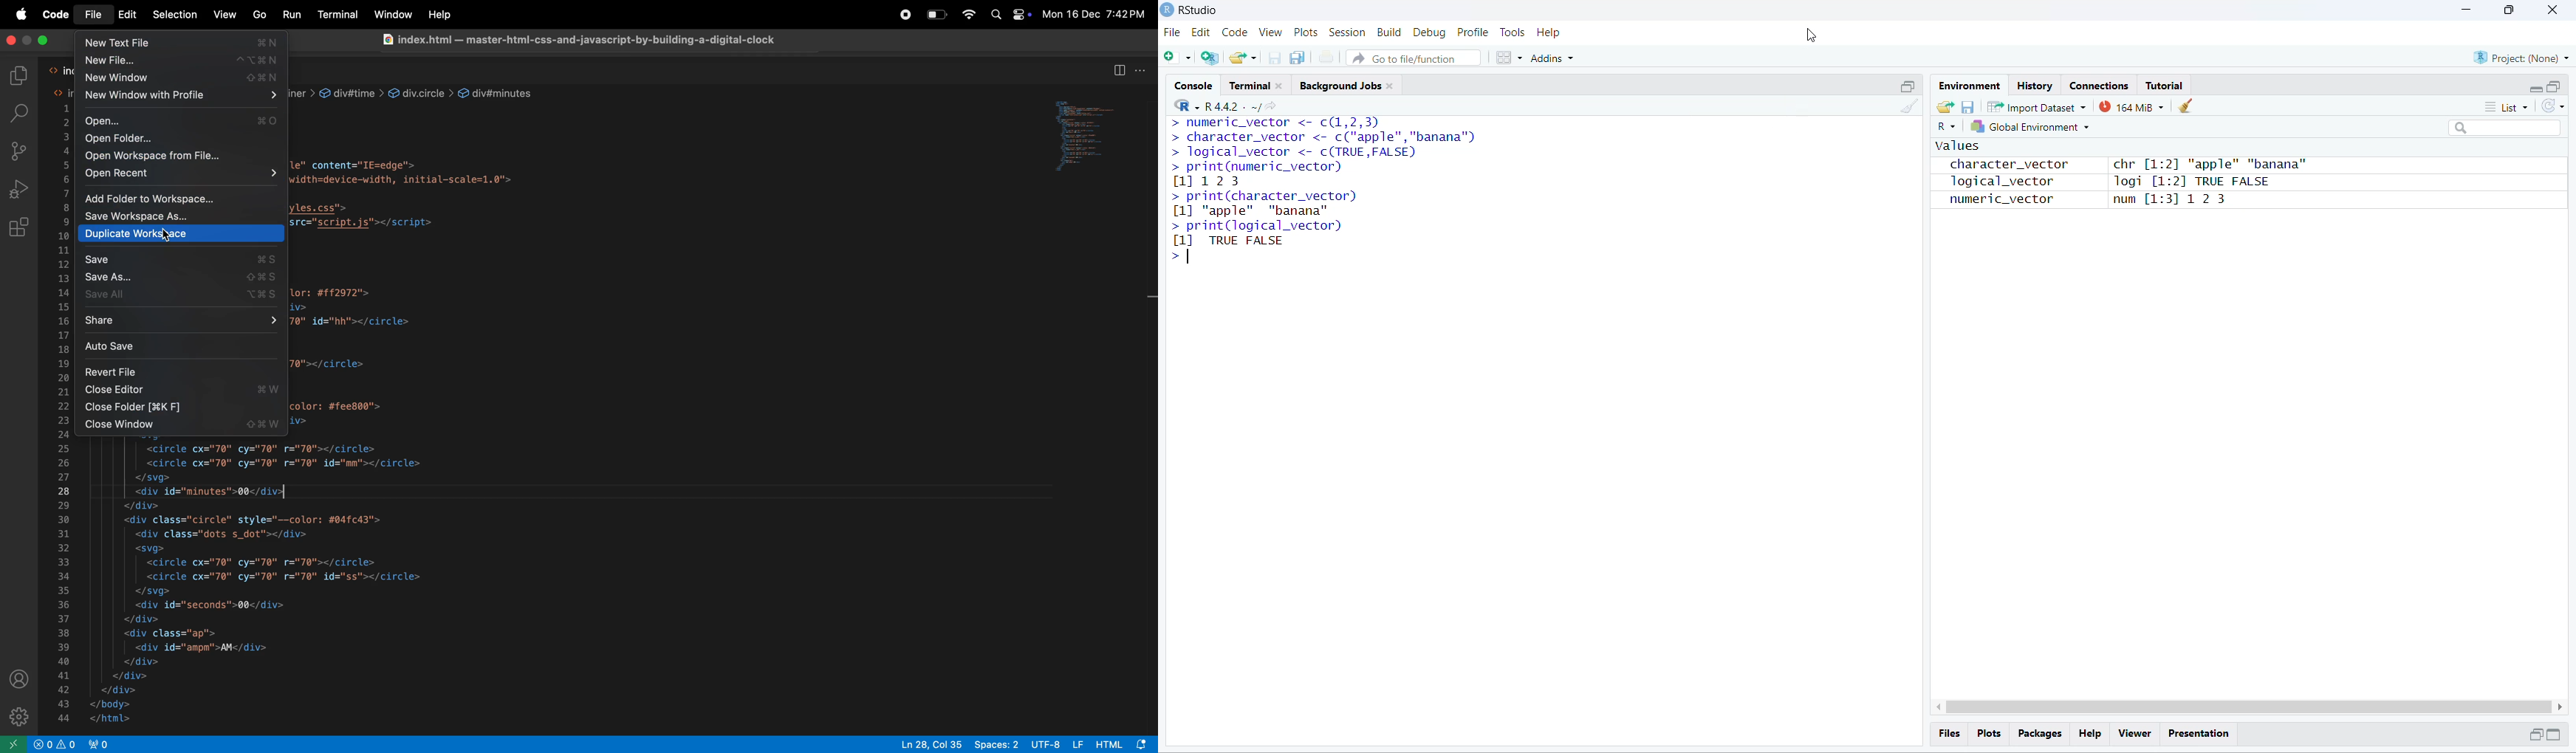 The height and width of the screenshot is (756, 2576). I want to click on RStudio, so click(1202, 9).